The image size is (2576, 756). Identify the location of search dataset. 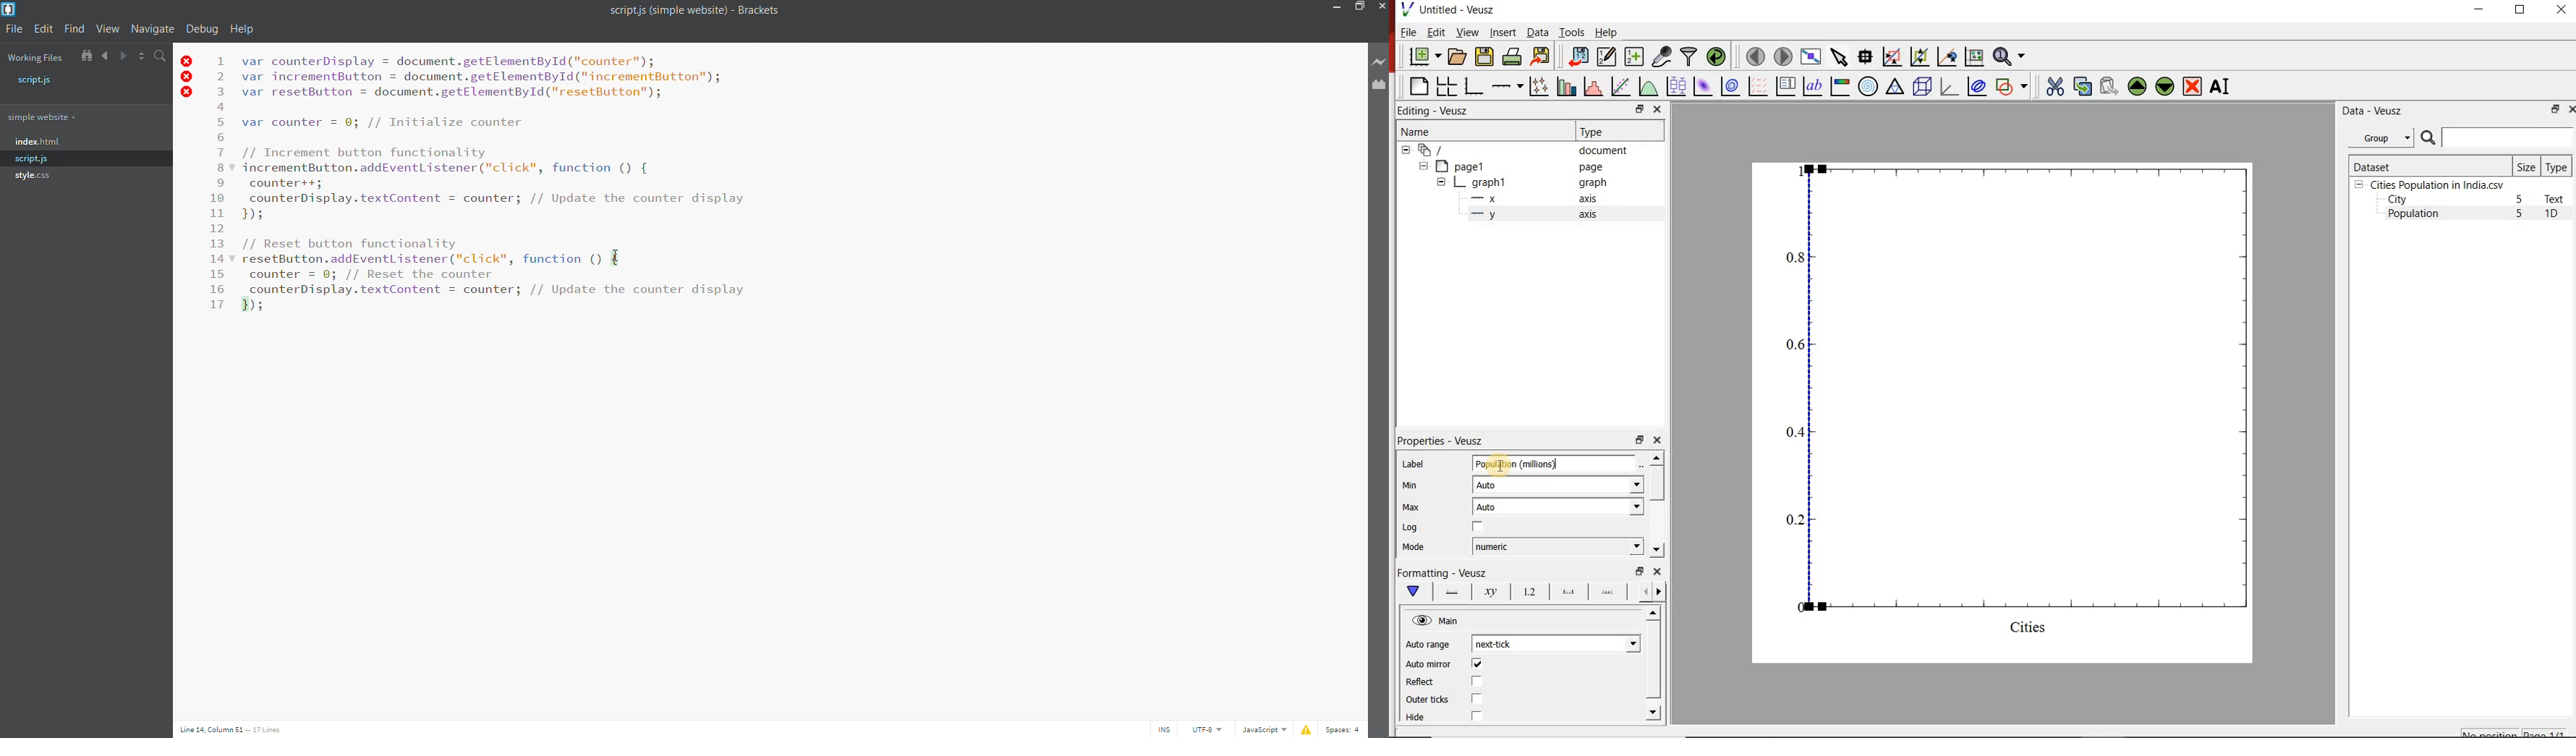
(2498, 138).